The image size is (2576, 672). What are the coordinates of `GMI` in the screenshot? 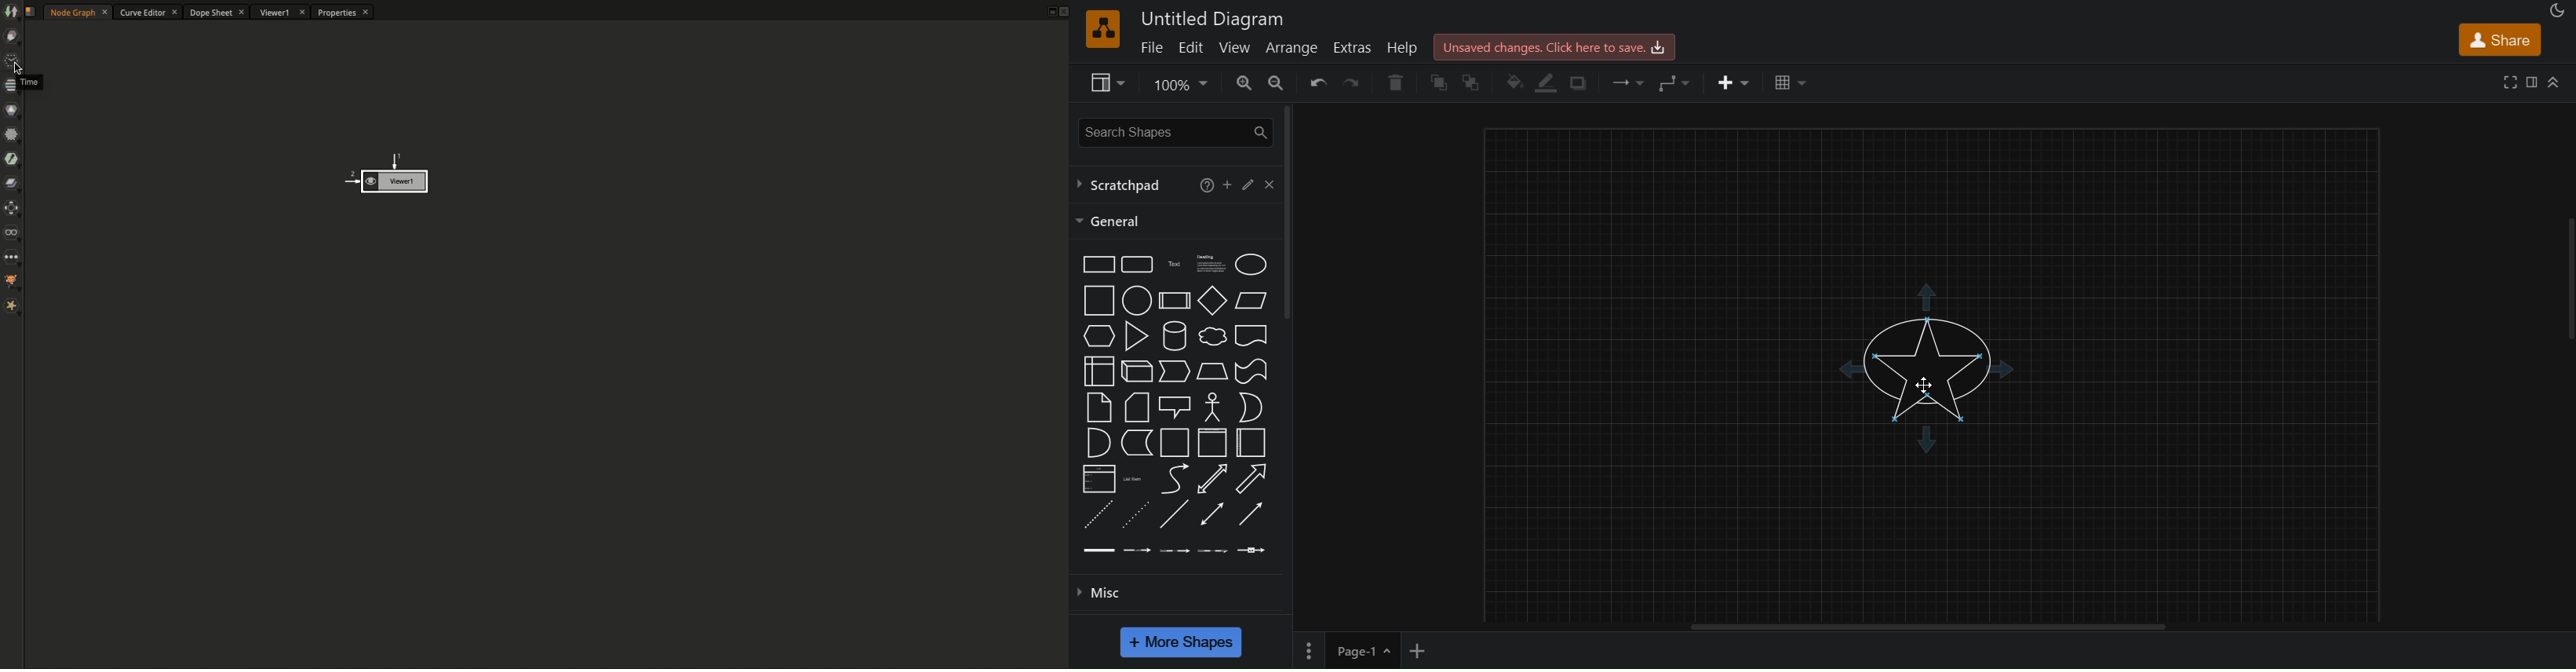 It's located at (13, 282).